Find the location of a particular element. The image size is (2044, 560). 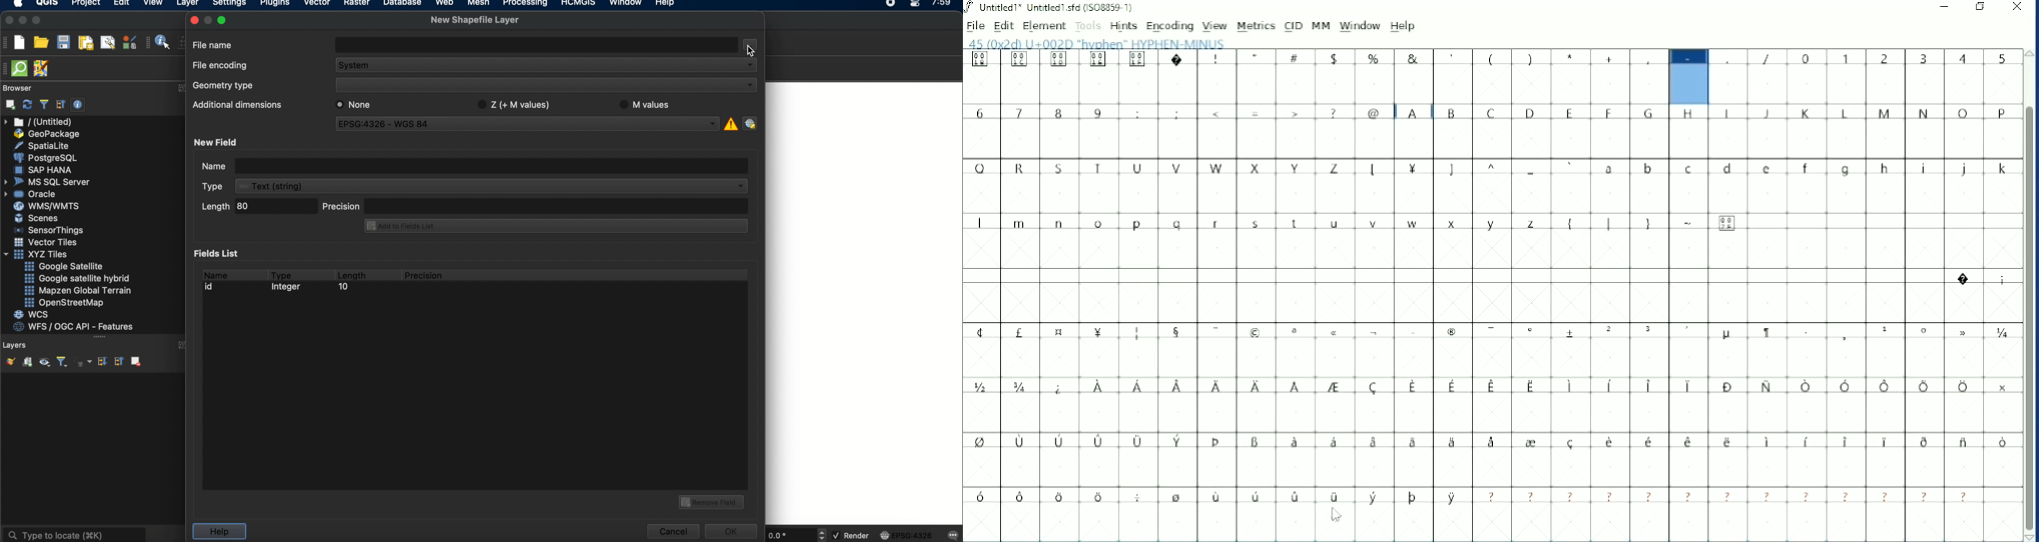

expand is located at coordinates (179, 89).